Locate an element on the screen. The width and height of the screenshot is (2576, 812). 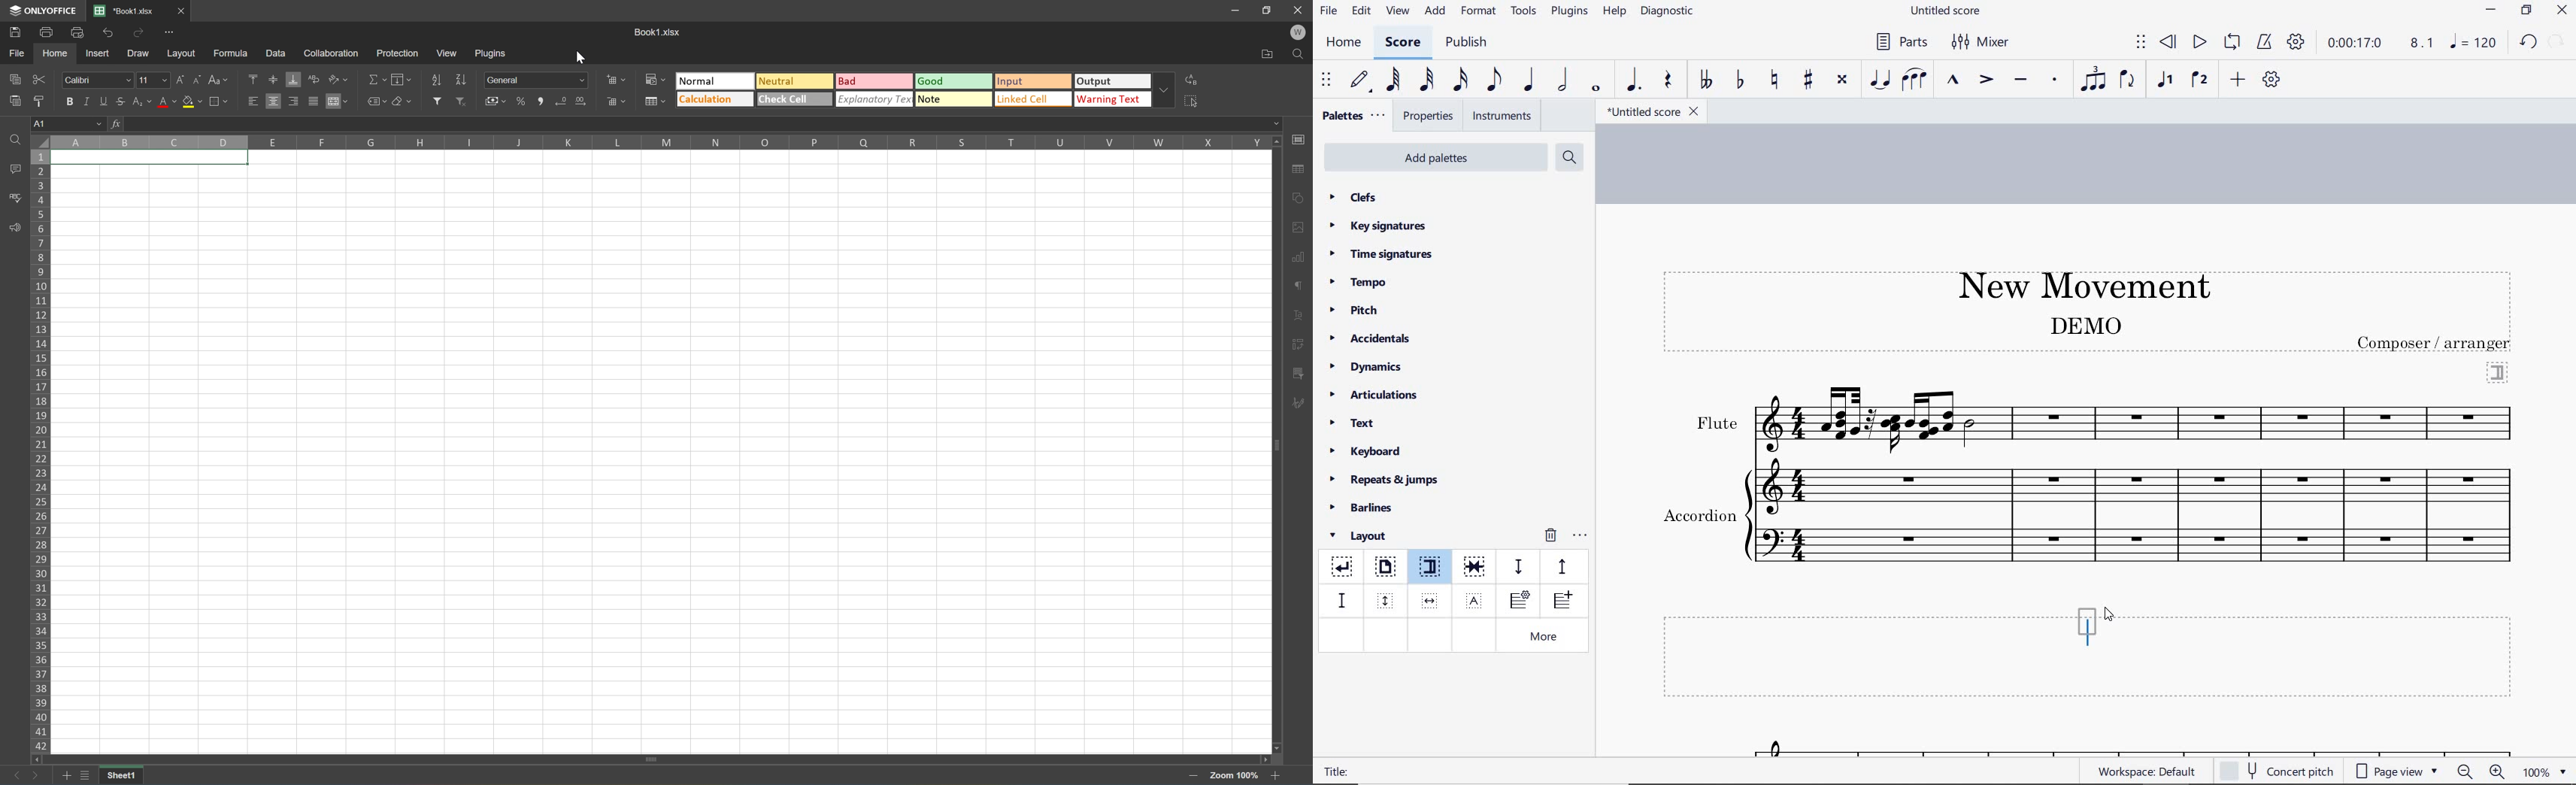
score is located at coordinates (1403, 44).